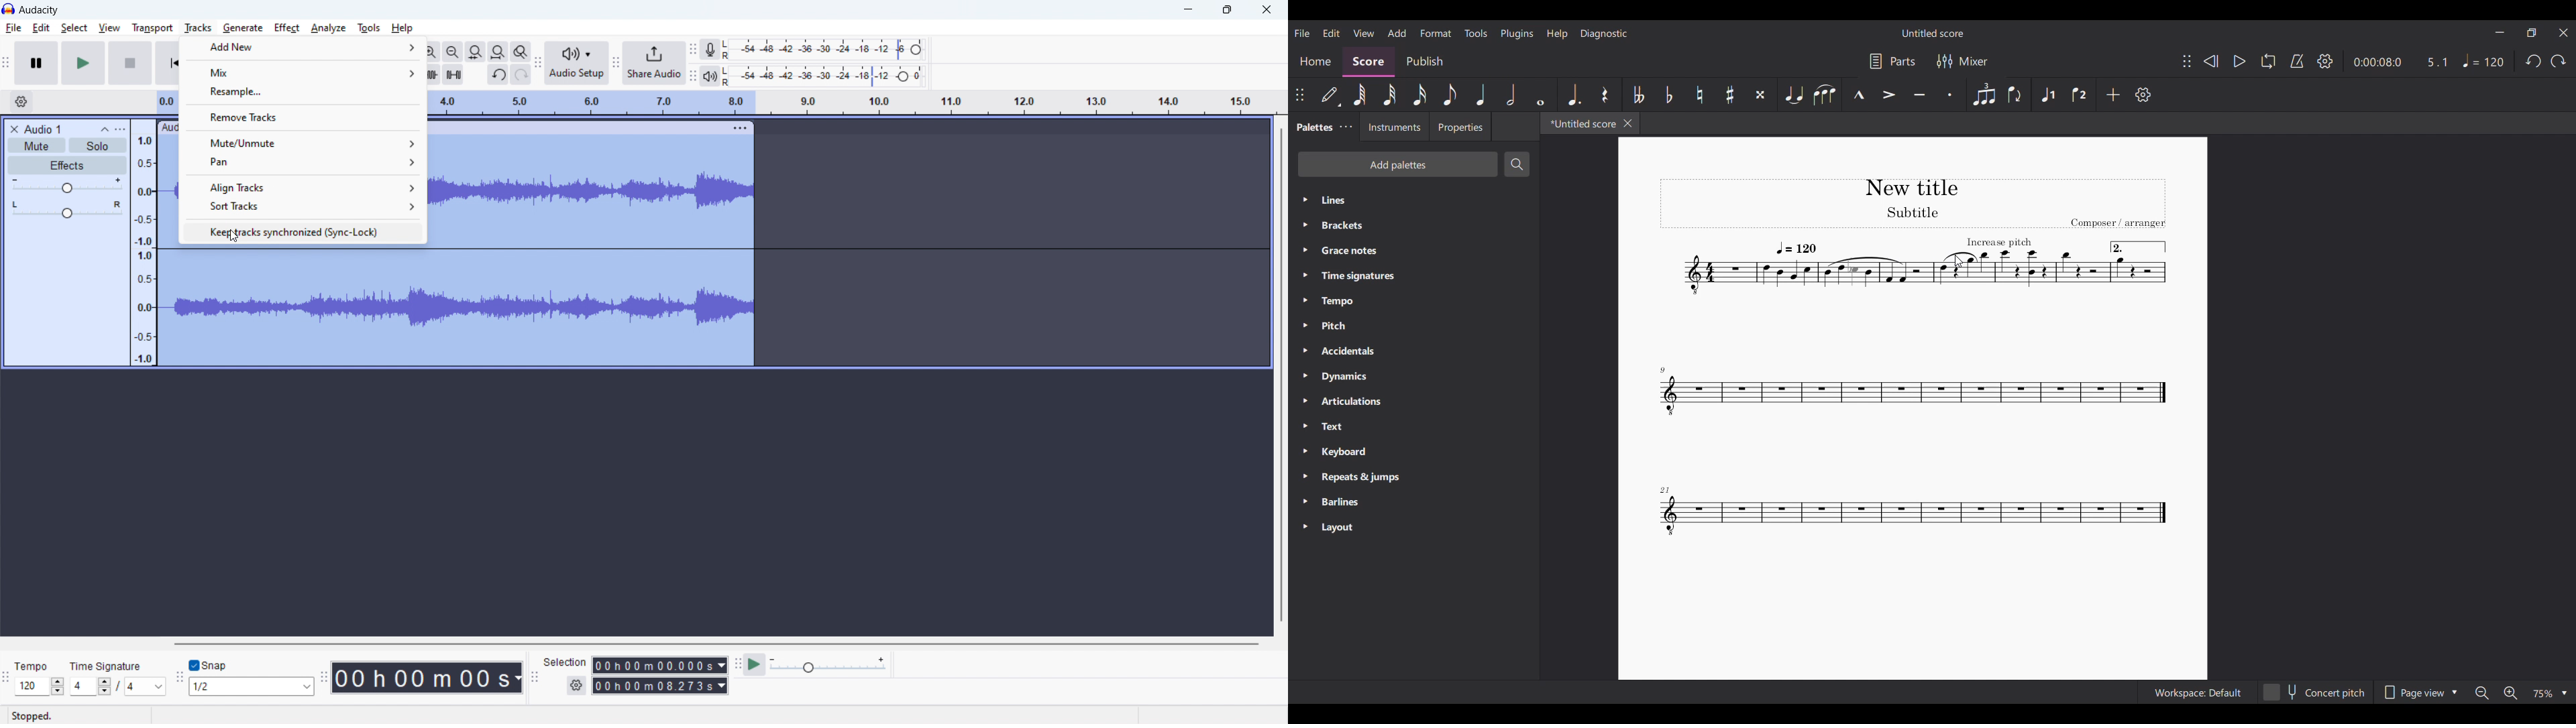 Image resolution: width=2576 pixels, height=728 pixels. What do you see at coordinates (1475, 33) in the screenshot?
I see `Tools menu` at bounding box center [1475, 33].